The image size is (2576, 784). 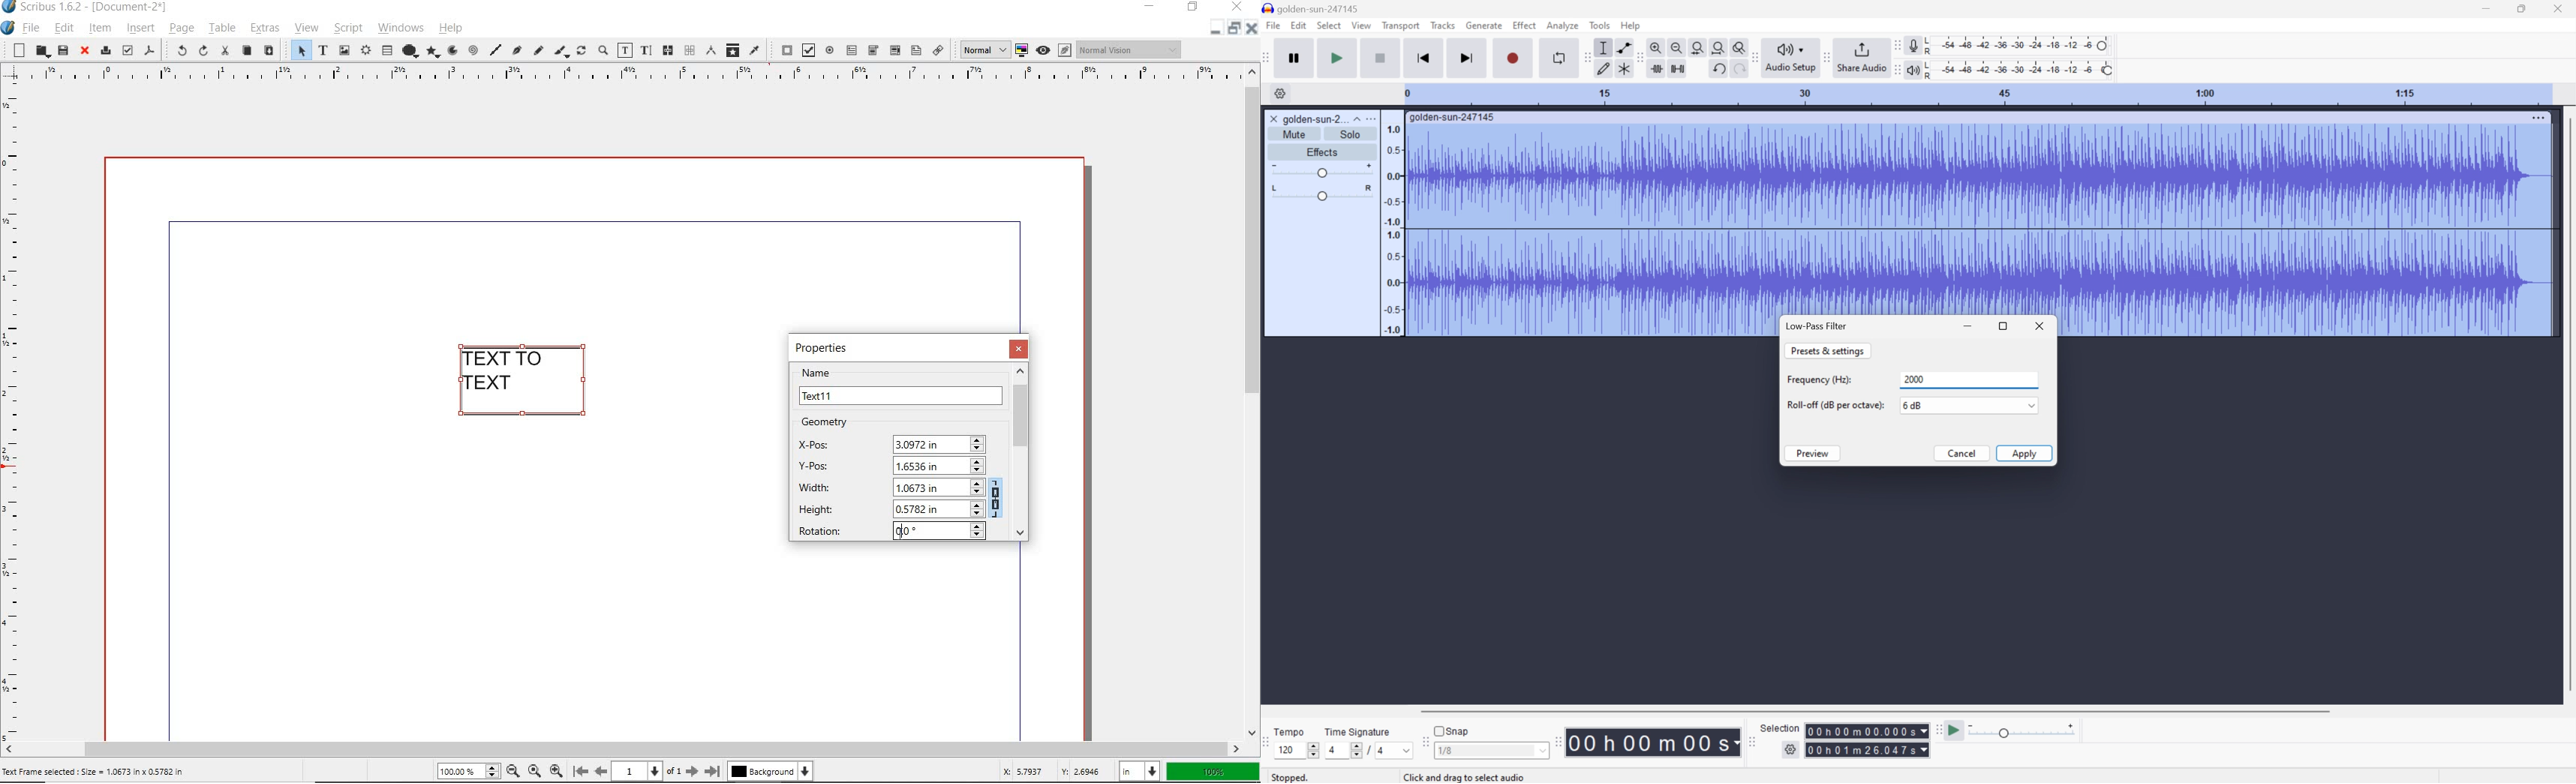 I want to click on edit contents of frame, so click(x=625, y=50).